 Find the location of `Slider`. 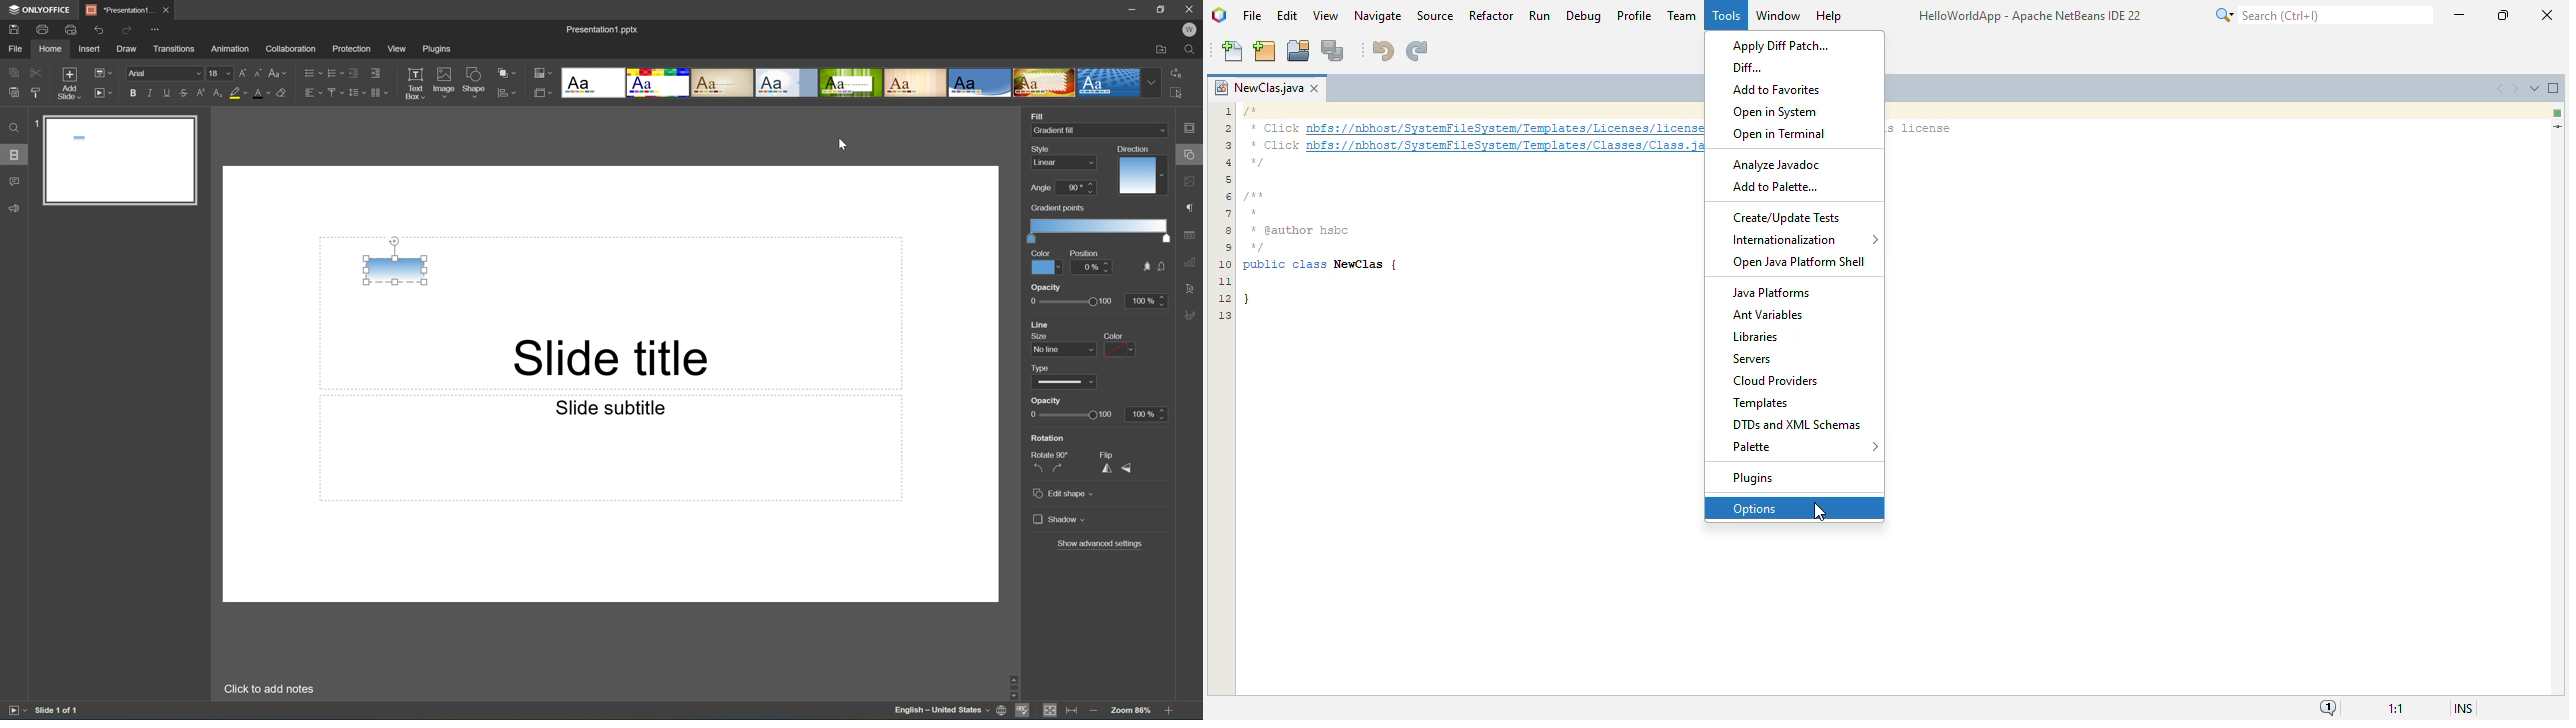

Slider is located at coordinates (1070, 415).